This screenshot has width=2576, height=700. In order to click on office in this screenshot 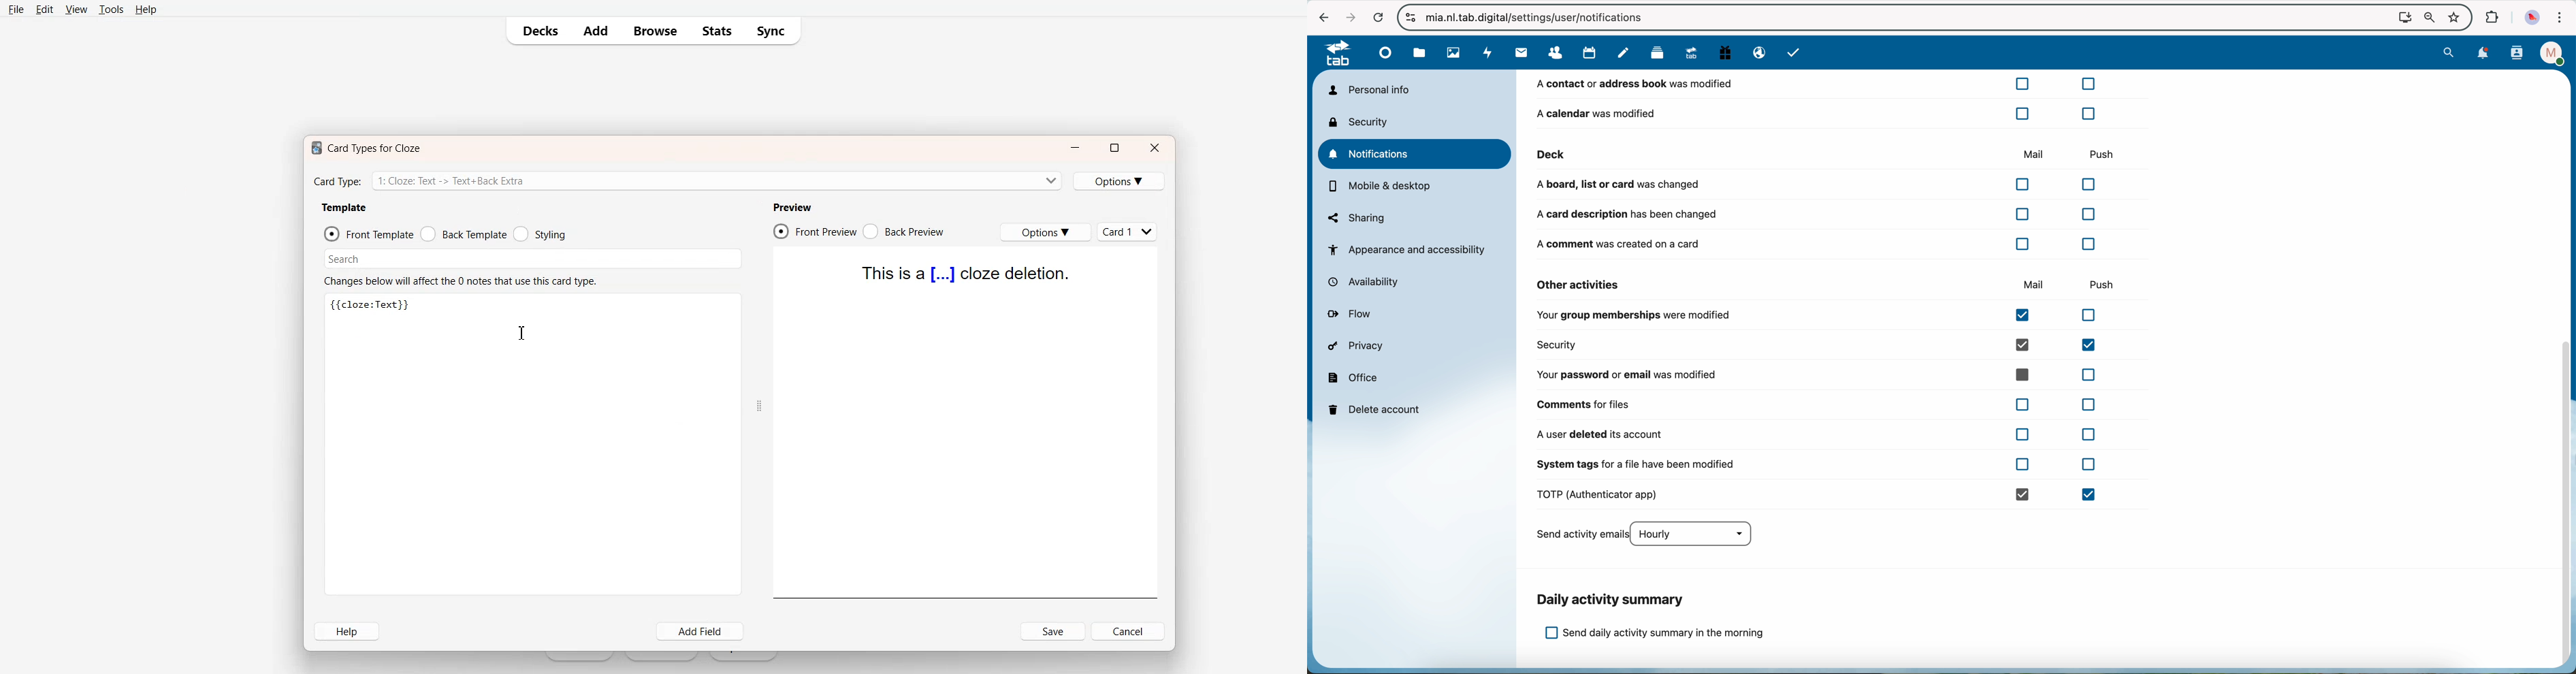, I will do `click(1354, 377)`.